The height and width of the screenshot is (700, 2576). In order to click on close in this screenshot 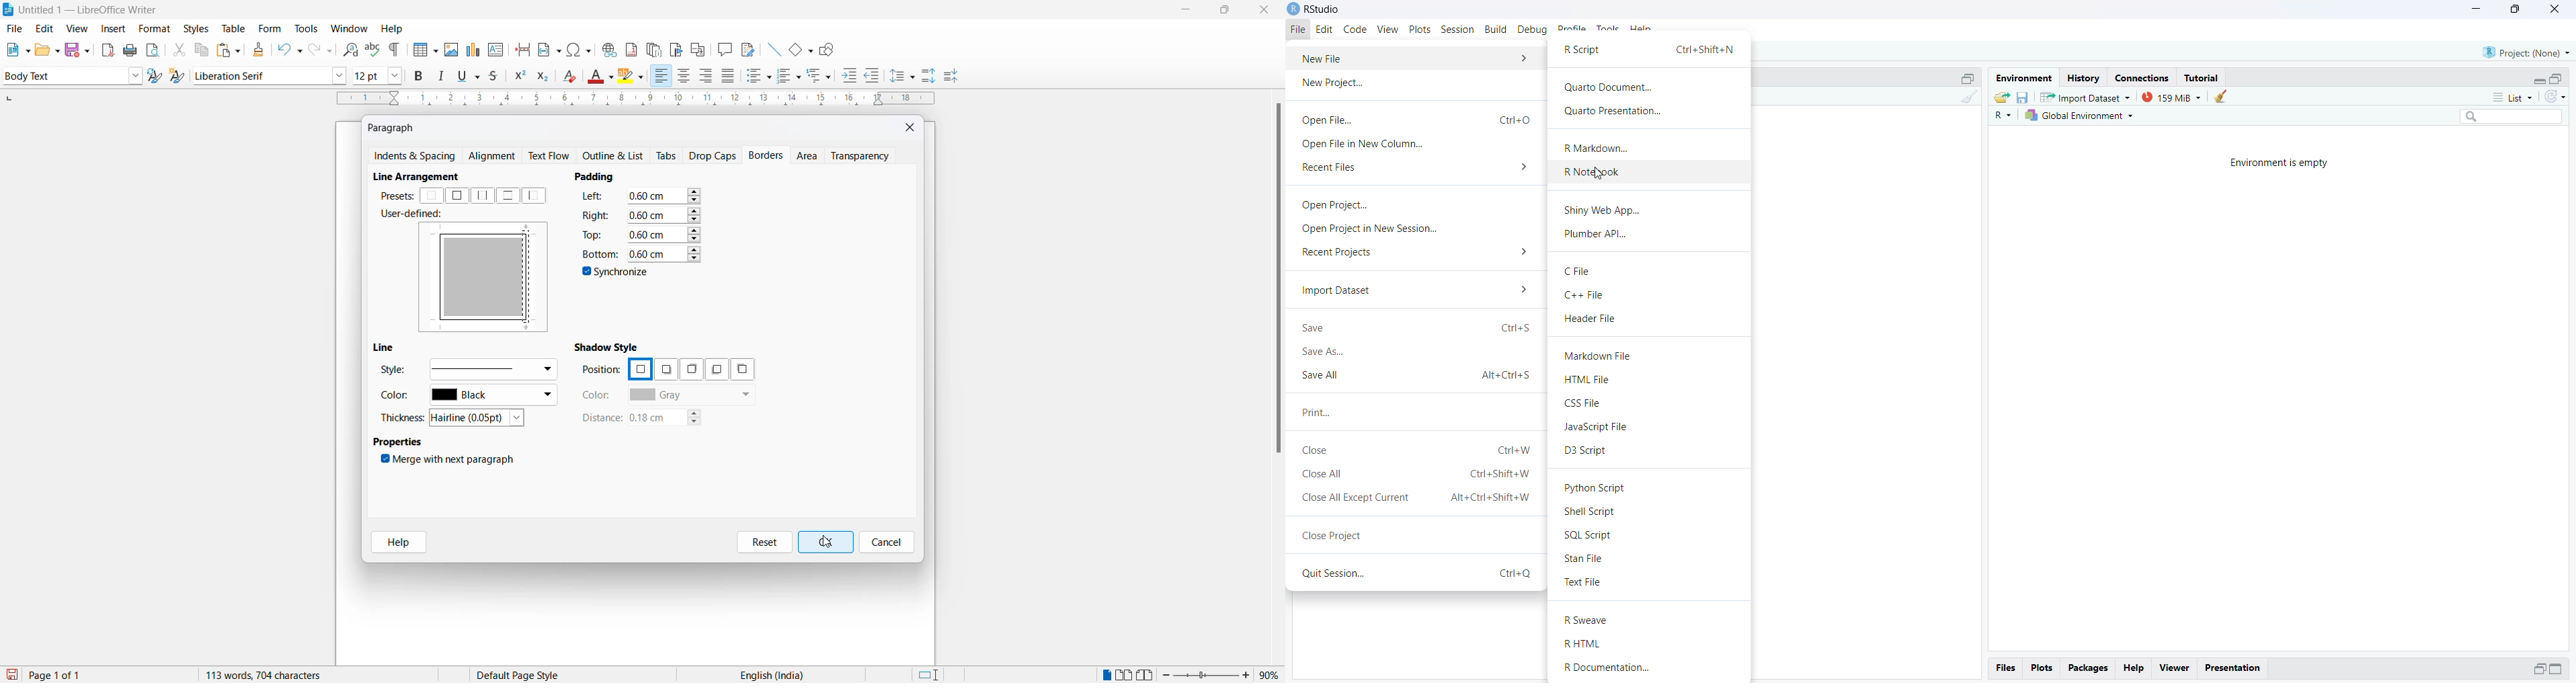, I will do `click(2552, 9)`.